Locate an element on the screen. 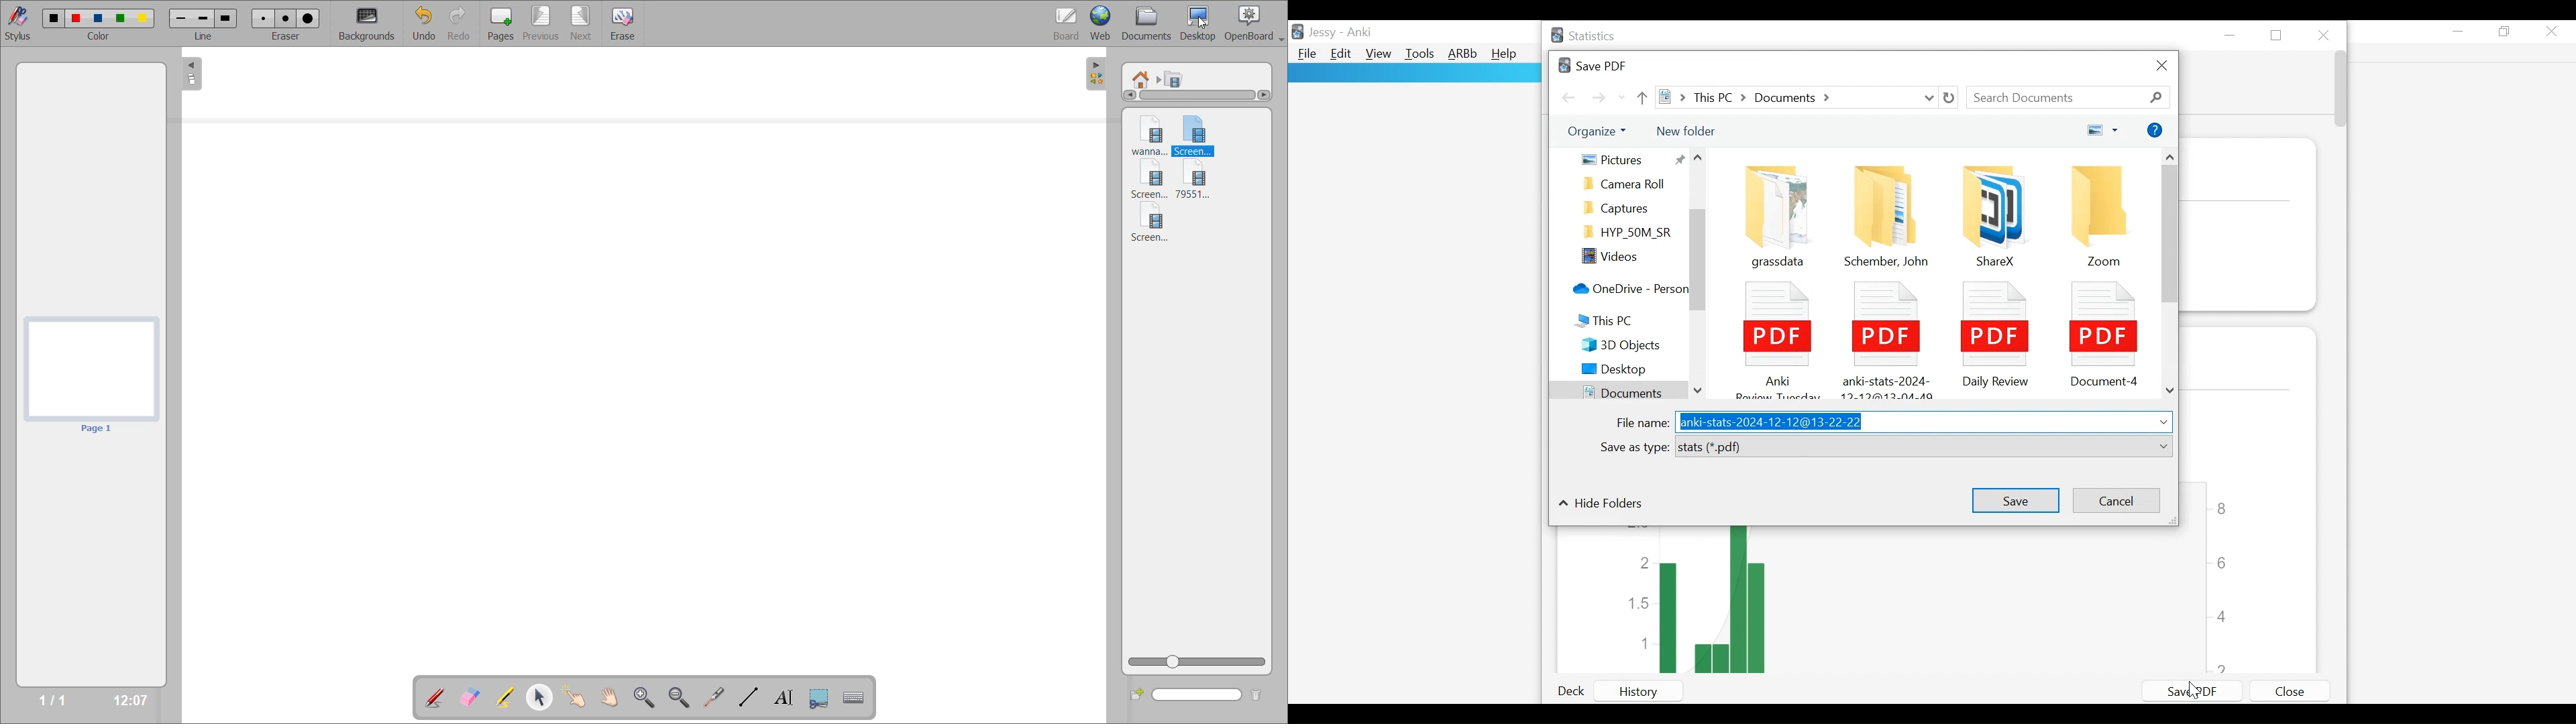 The width and height of the screenshot is (2576, 728). Close is located at coordinates (2324, 33).